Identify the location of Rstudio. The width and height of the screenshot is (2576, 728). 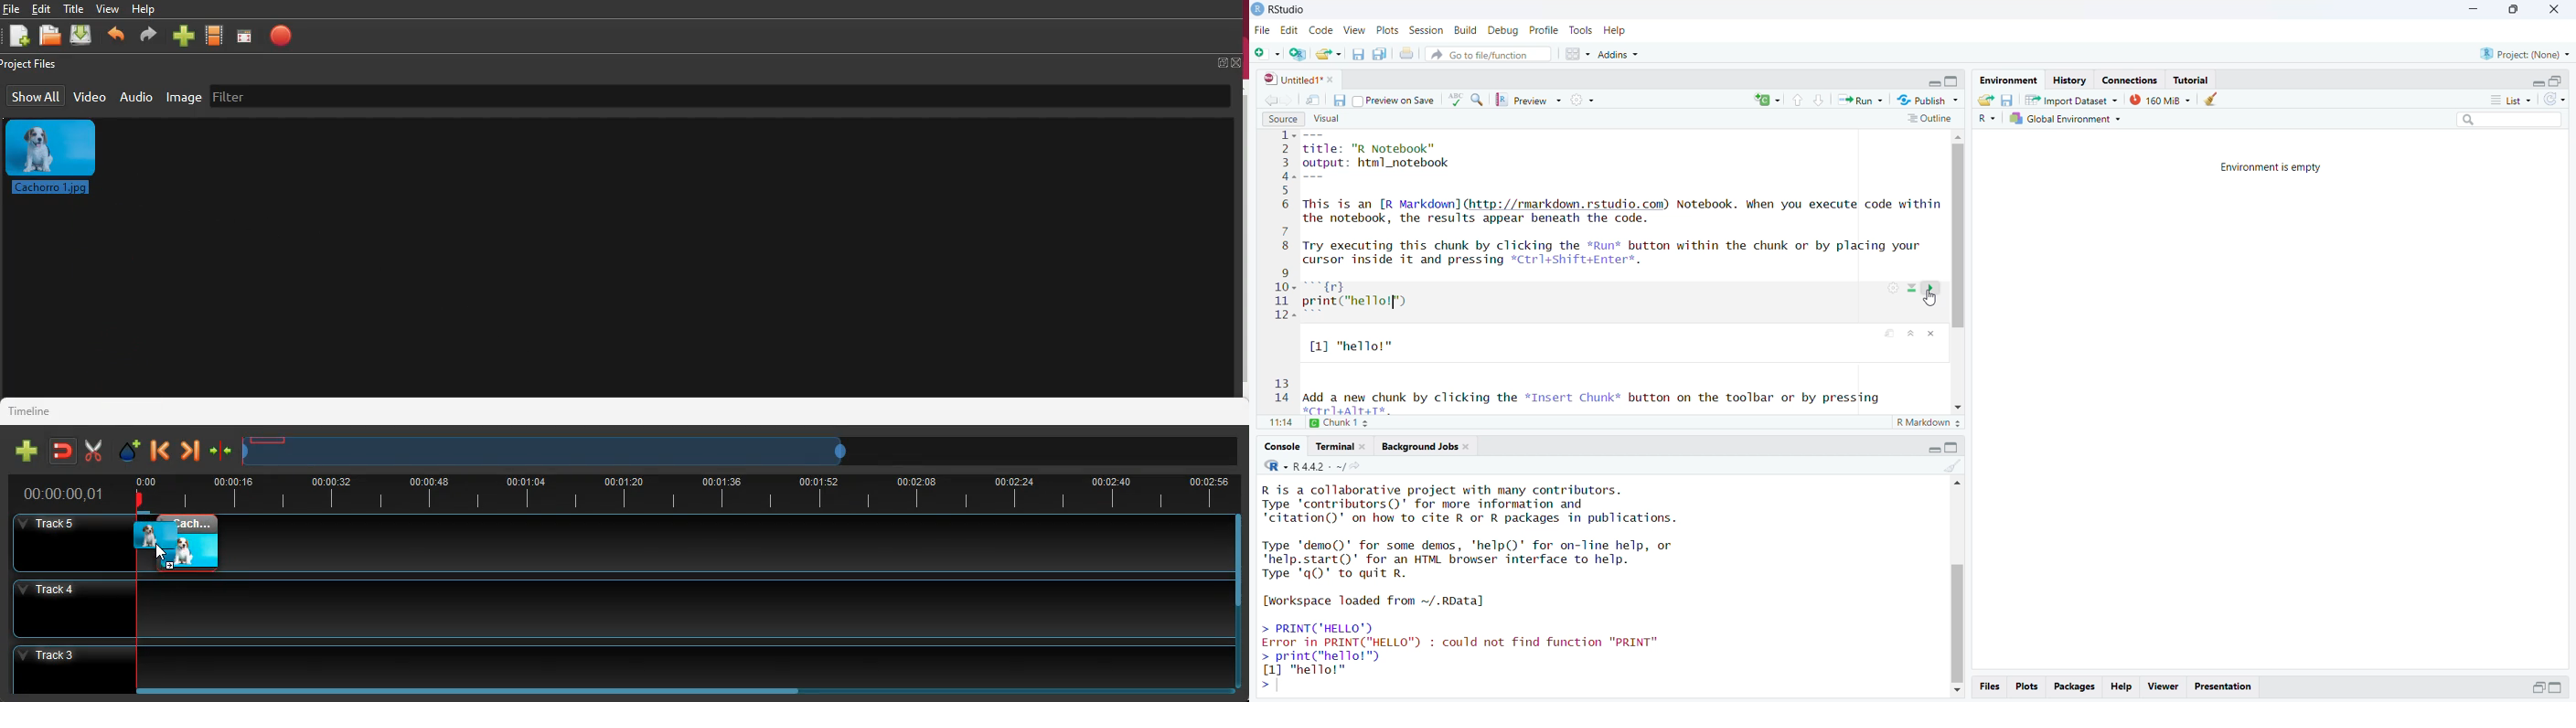
(1280, 9).